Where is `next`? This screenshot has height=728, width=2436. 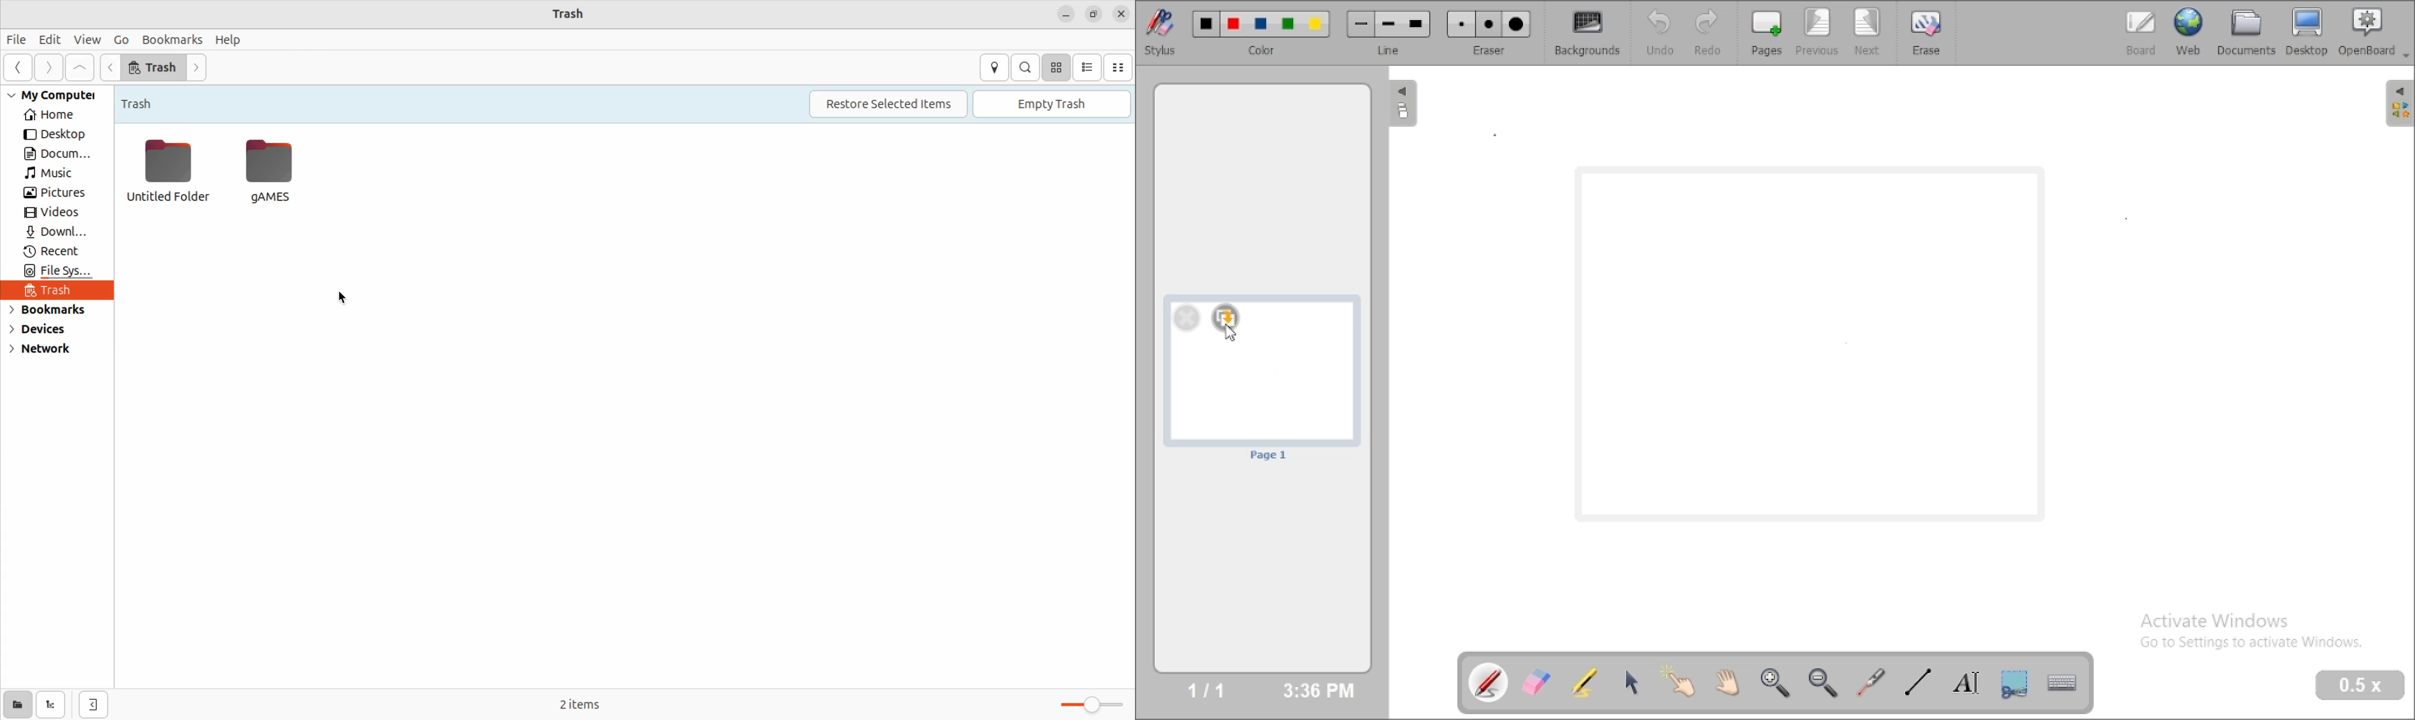 next is located at coordinates (1868, 32).